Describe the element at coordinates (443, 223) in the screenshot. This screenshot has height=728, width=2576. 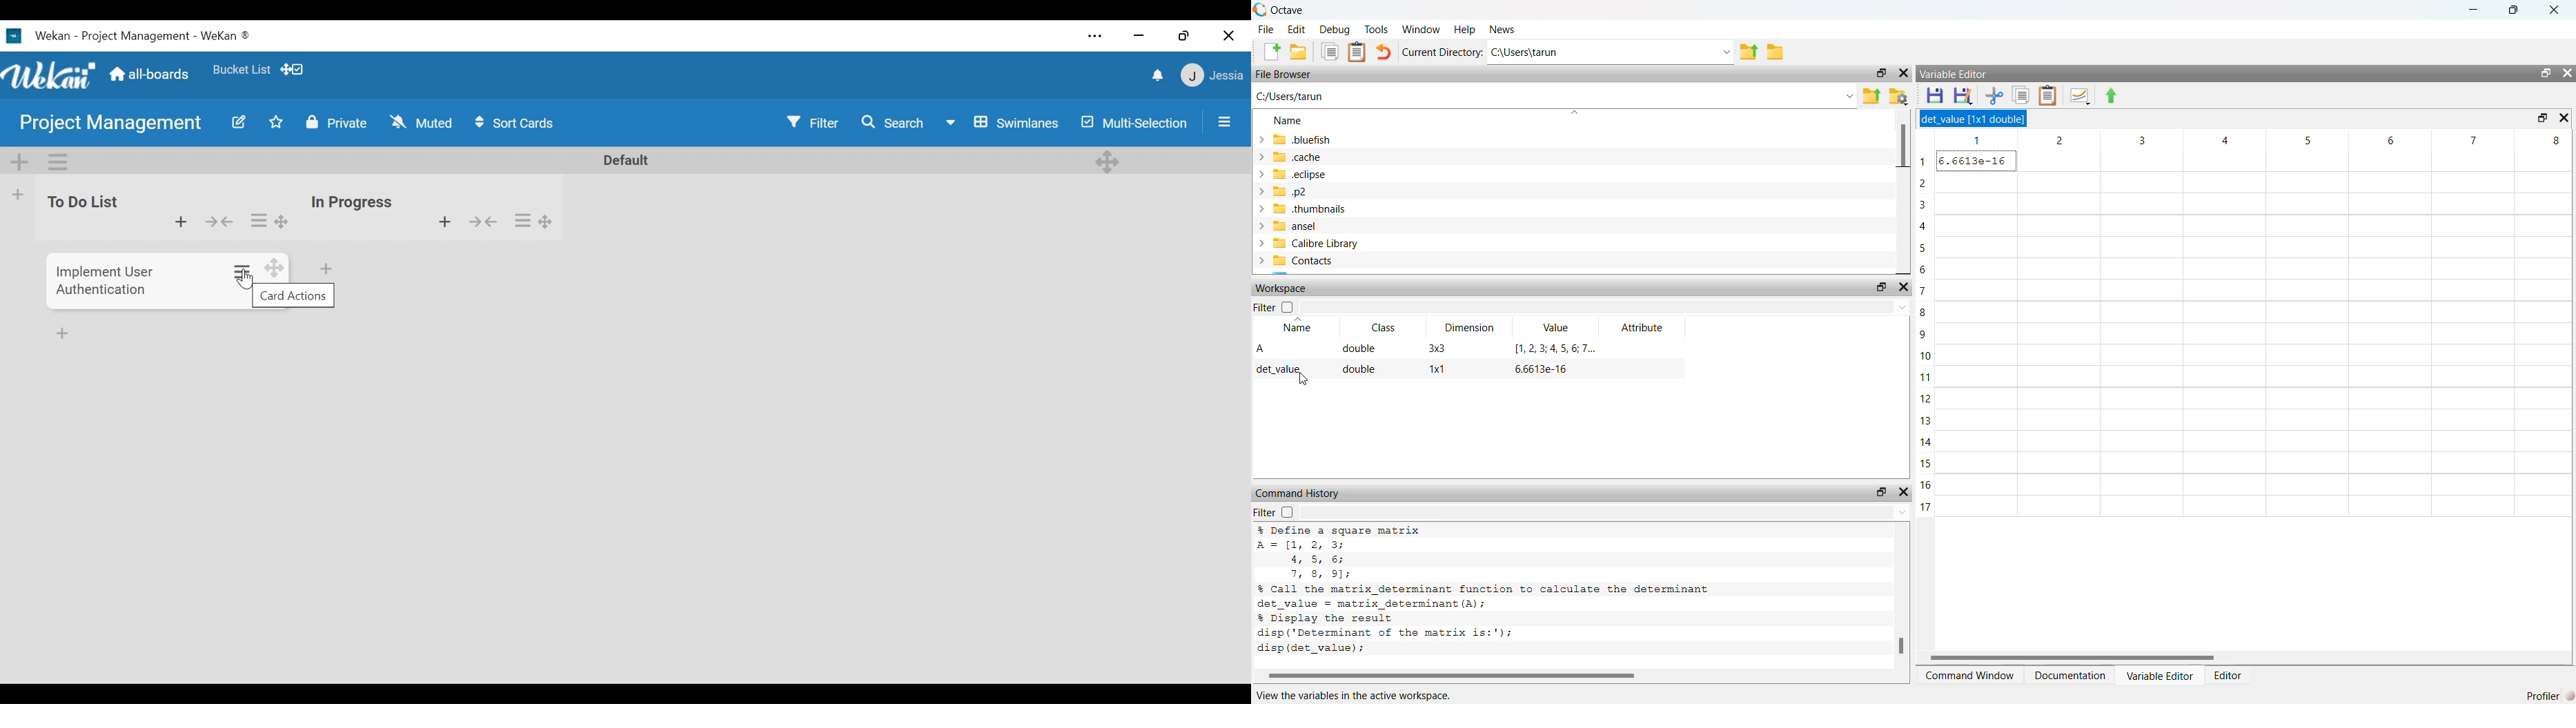
I see `add card to the top of the list` at that location.